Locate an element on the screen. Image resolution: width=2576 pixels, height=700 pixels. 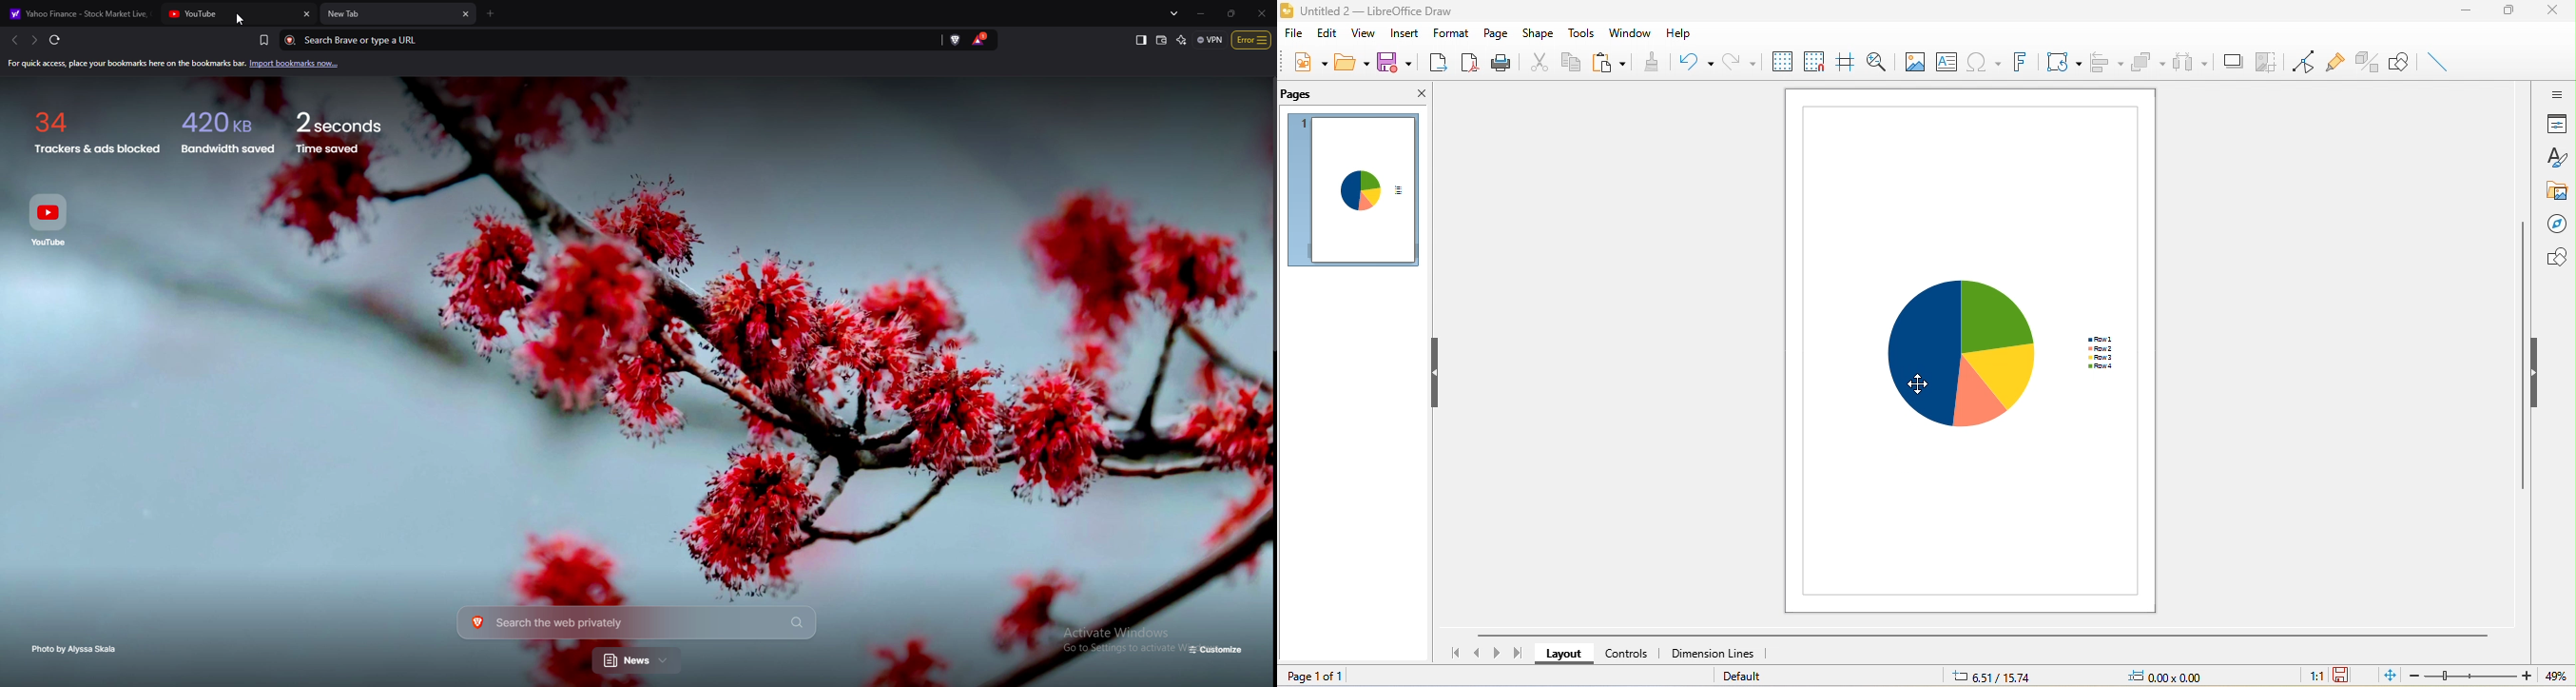
pages is located at coordinates (1336, 95).